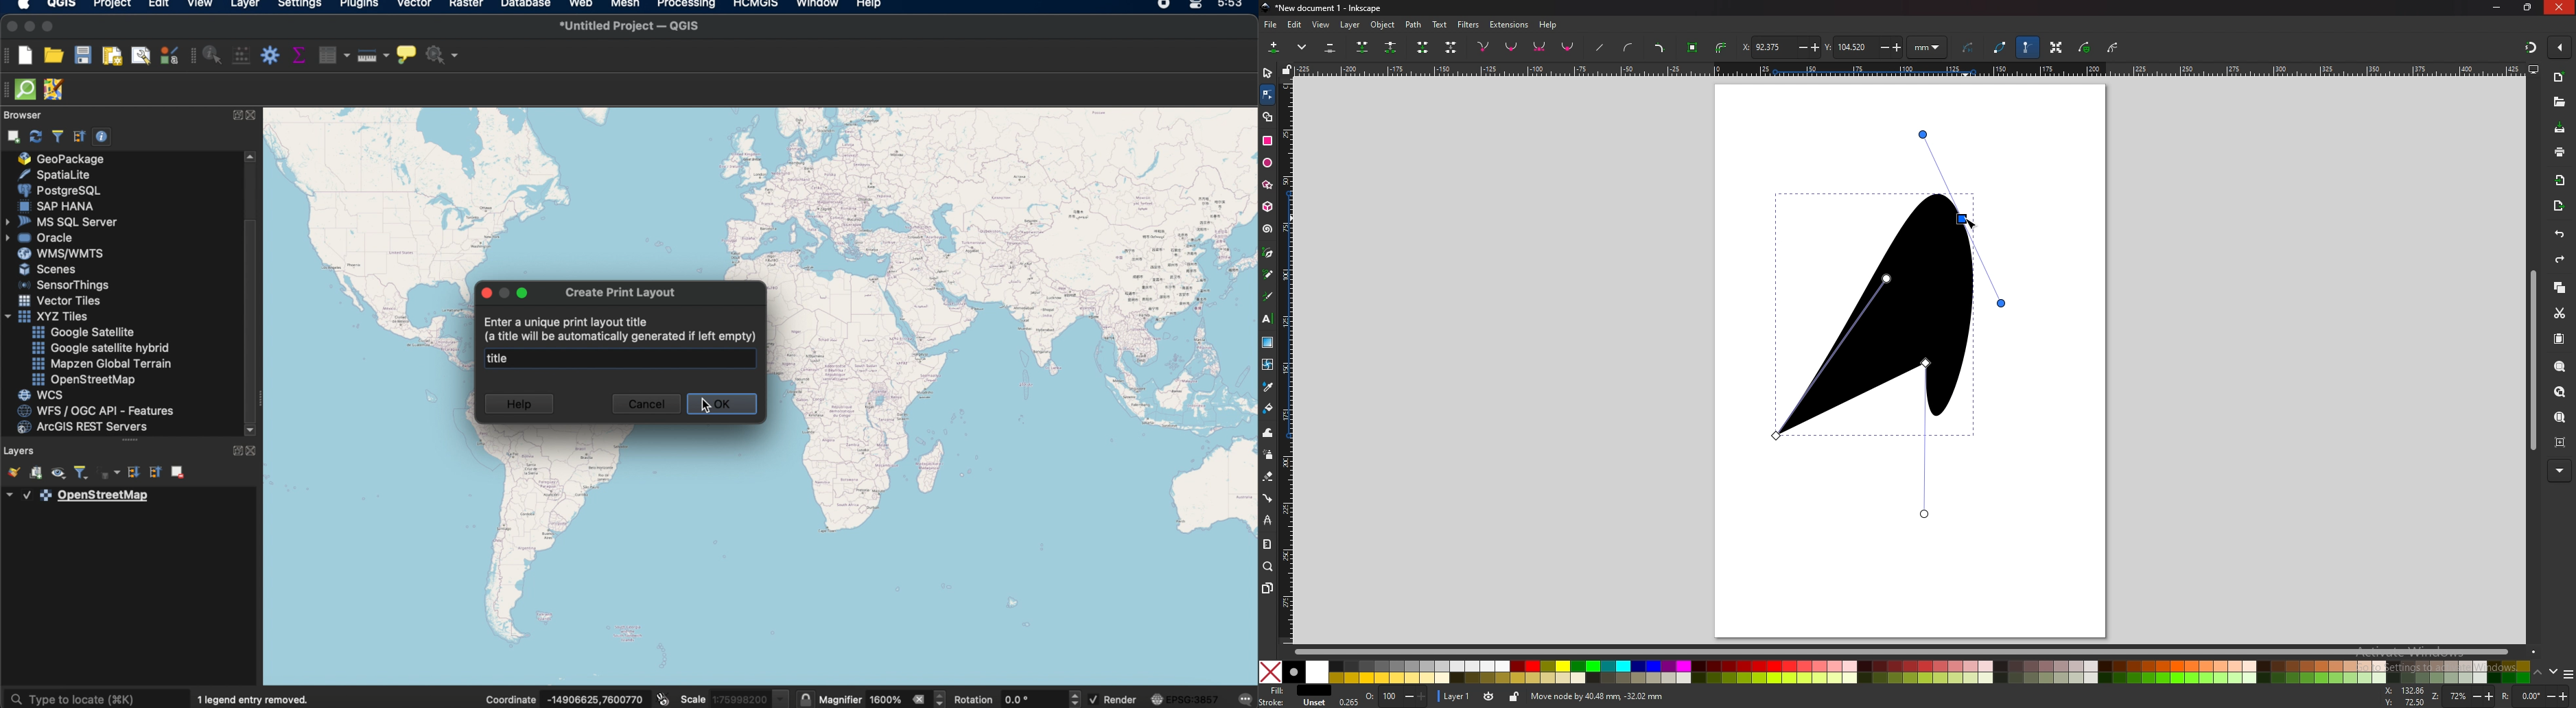  What do you see at coordinates (2554, 672) in the screenshot?
I see `down` at bounding box center [2554, 672].